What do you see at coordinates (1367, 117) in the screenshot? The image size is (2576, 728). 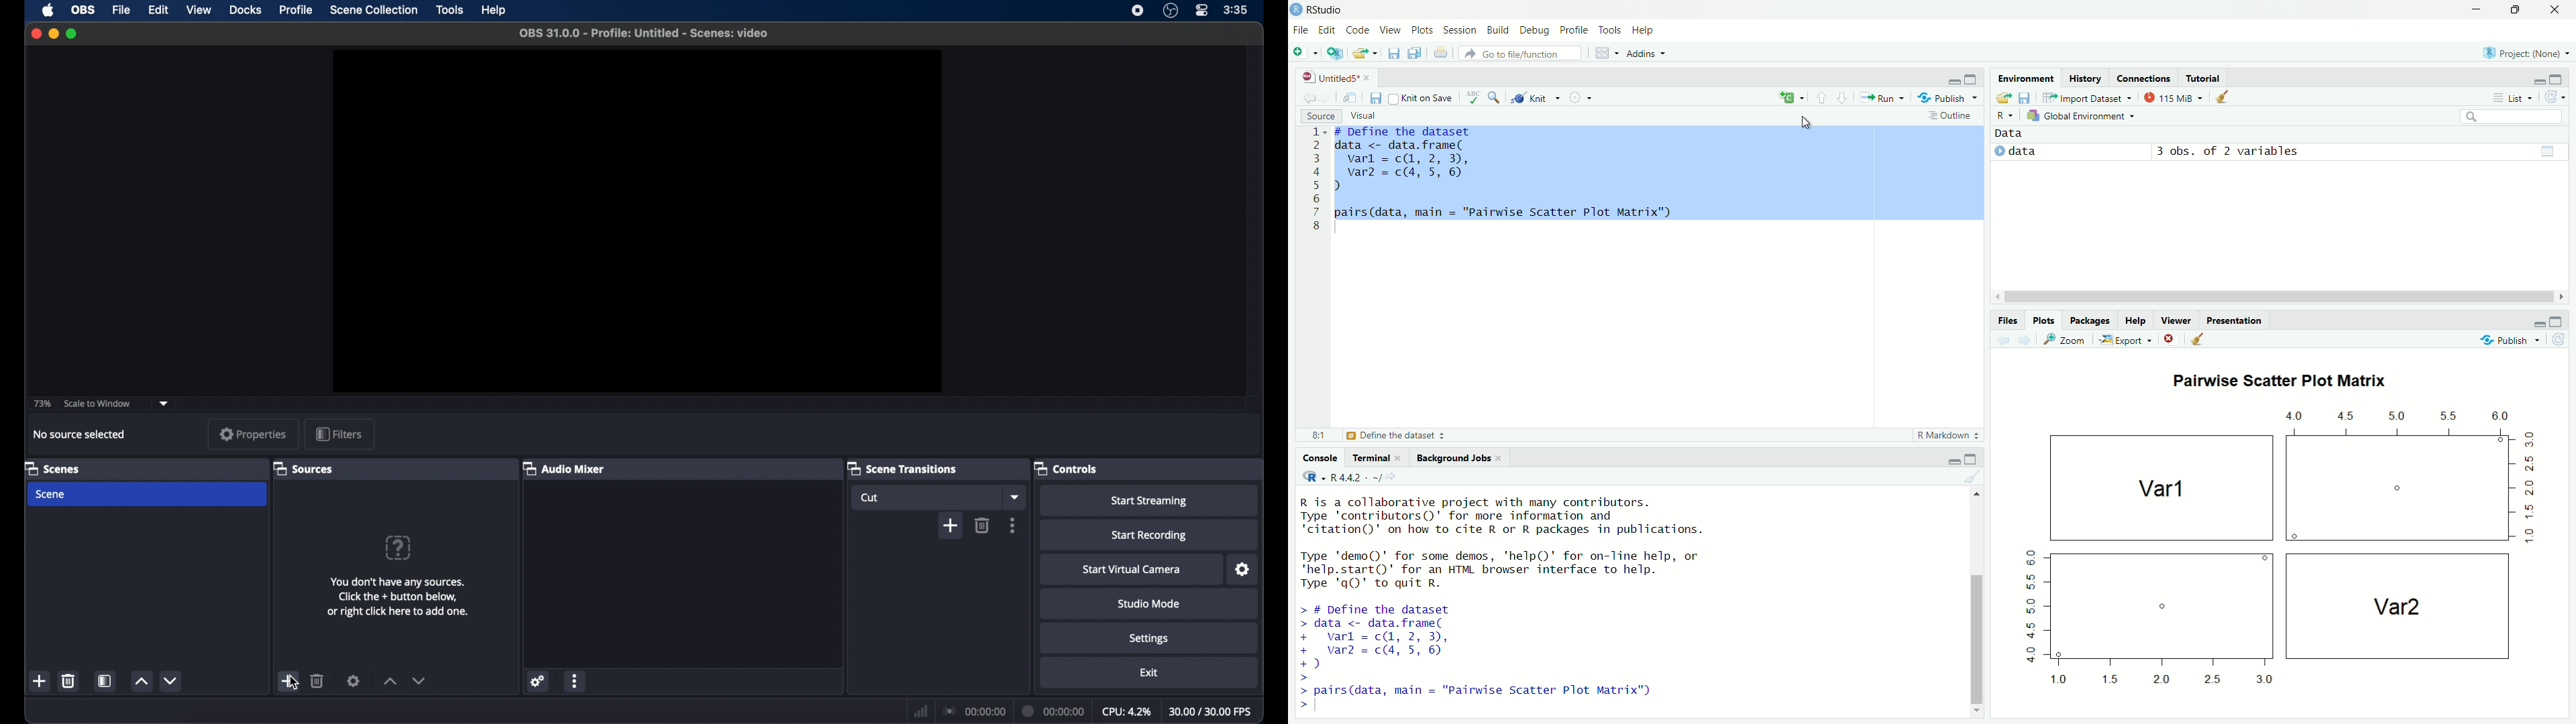 I see `Visual` at bounding box center [1367, 117].